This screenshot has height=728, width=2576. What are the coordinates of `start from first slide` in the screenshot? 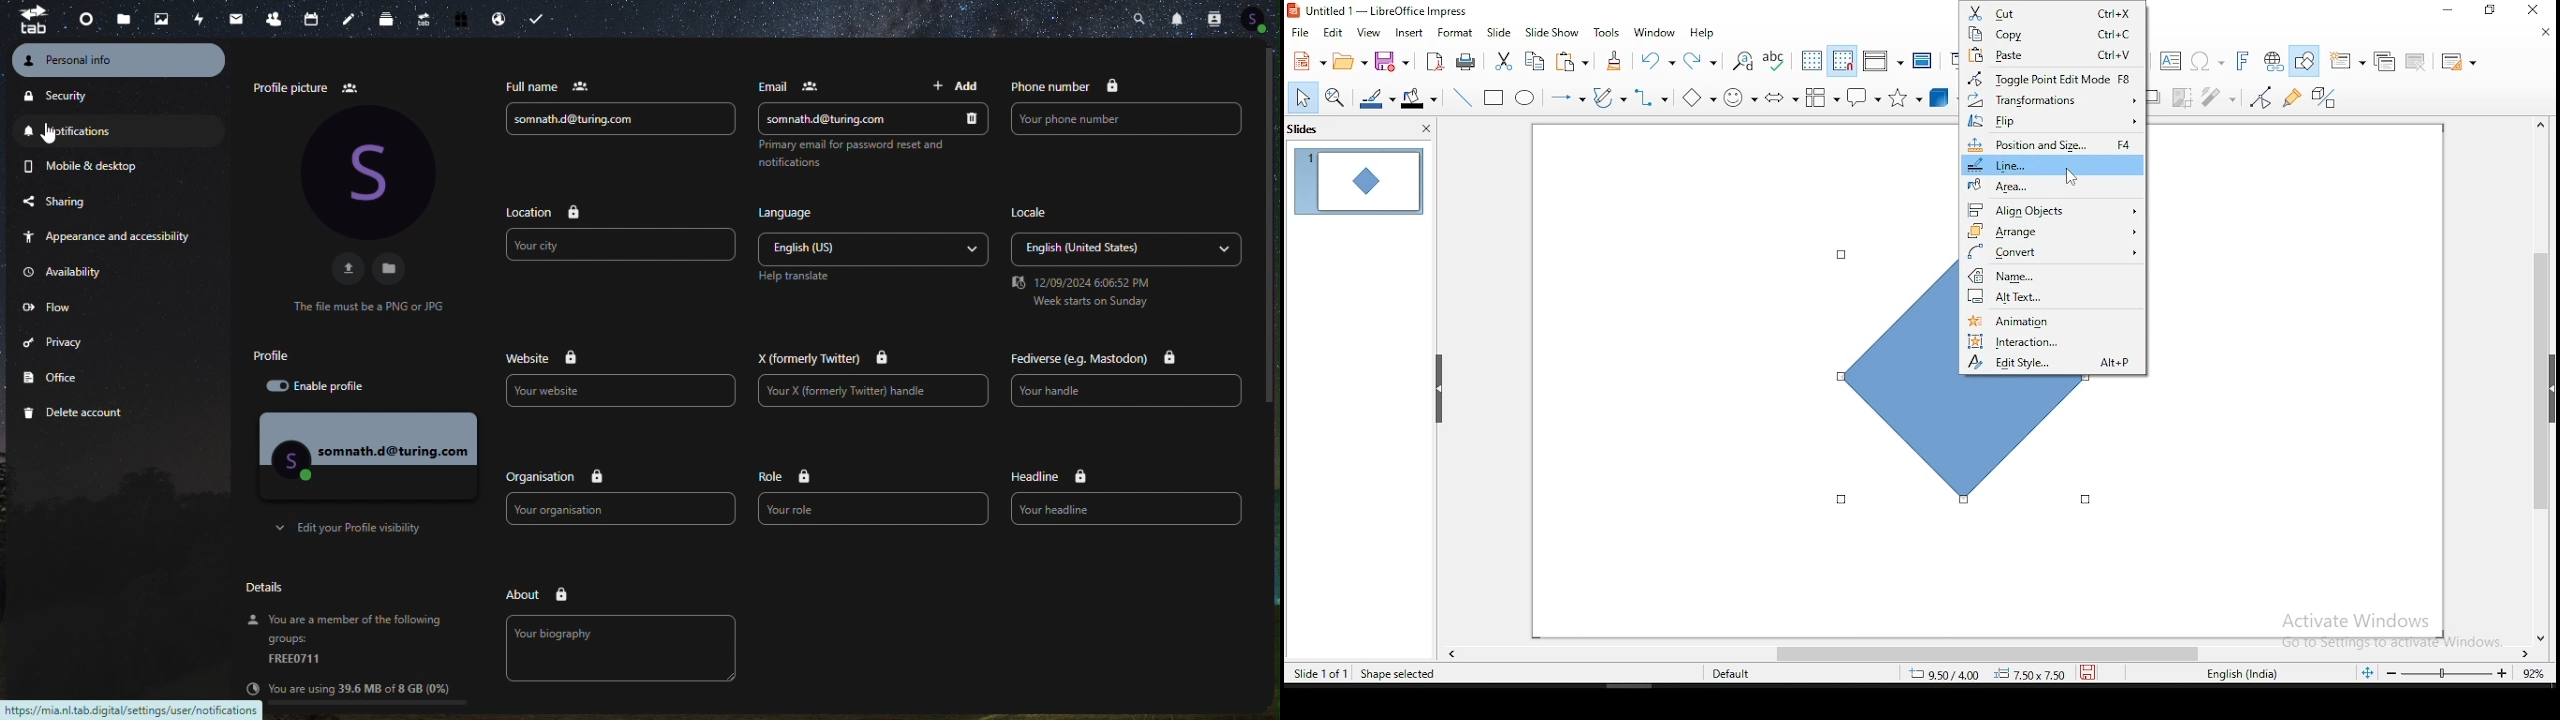 It's located at (1954, 58).